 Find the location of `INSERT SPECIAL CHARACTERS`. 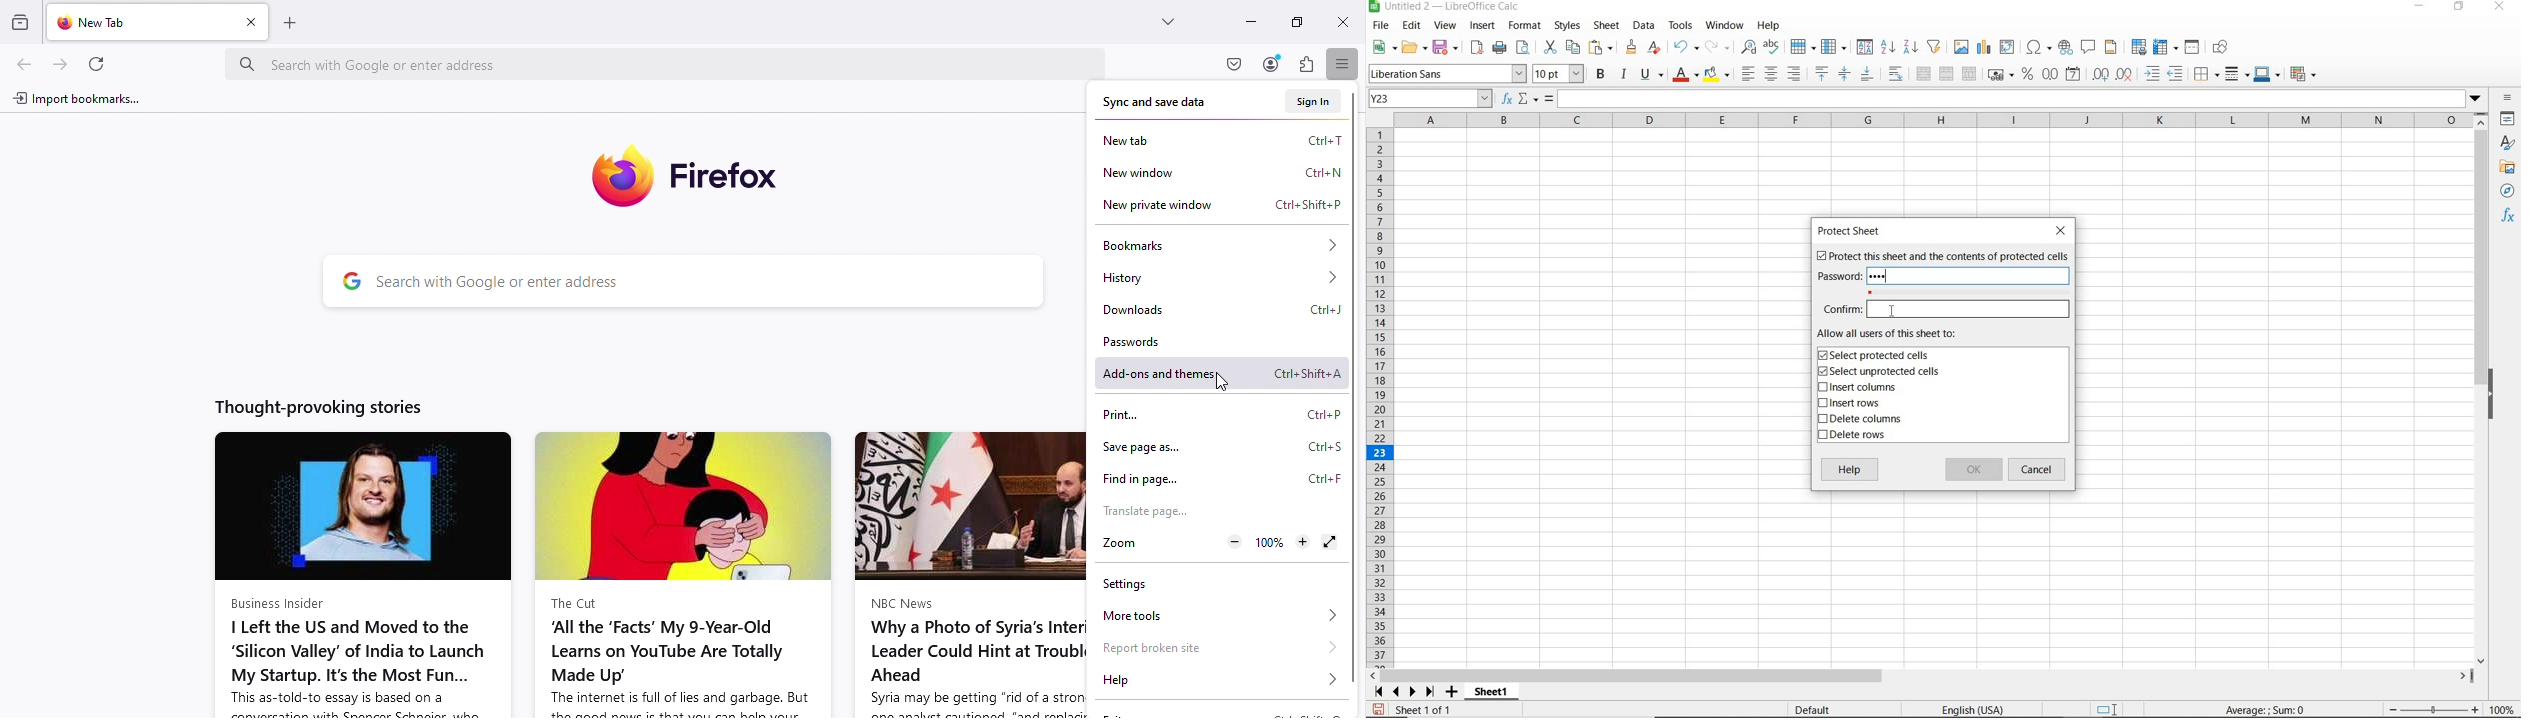

INSERT SPECIAL CHARACTERS is located at coordinates (2040, 47).